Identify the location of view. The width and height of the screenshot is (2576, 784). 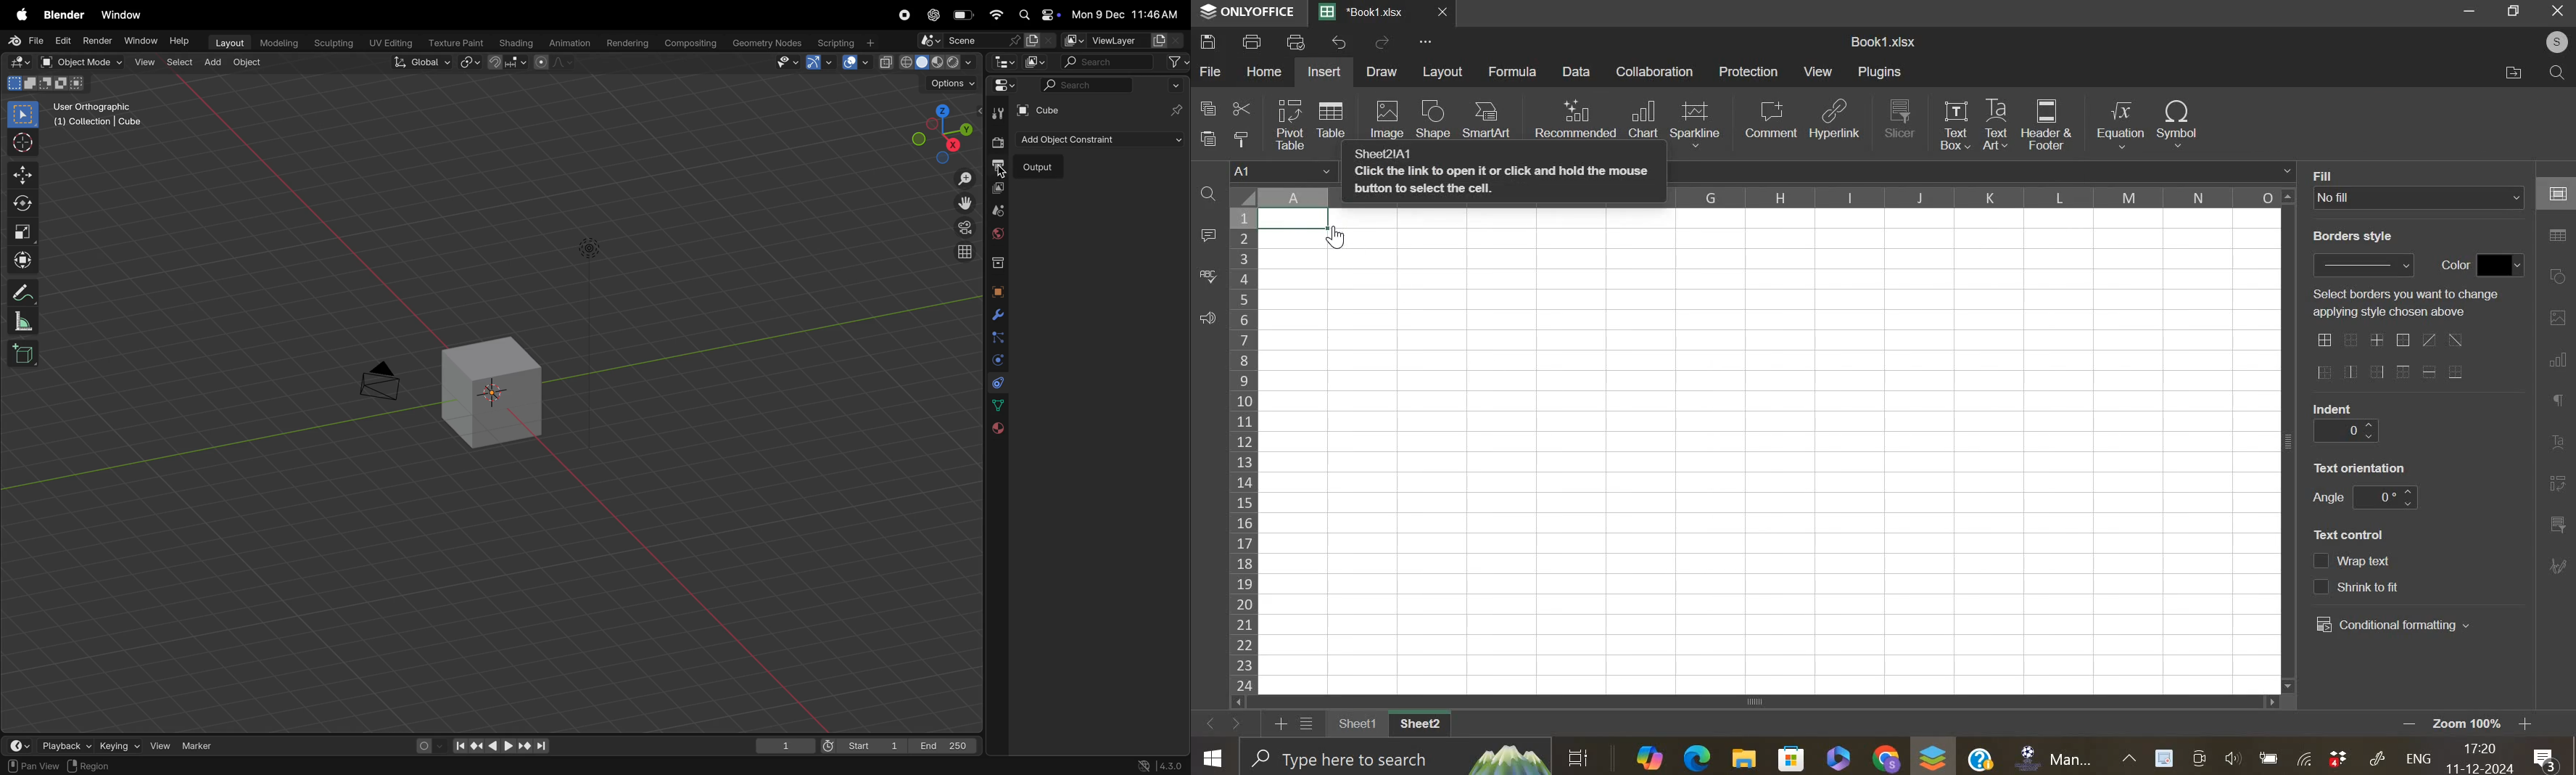
(160, 744).